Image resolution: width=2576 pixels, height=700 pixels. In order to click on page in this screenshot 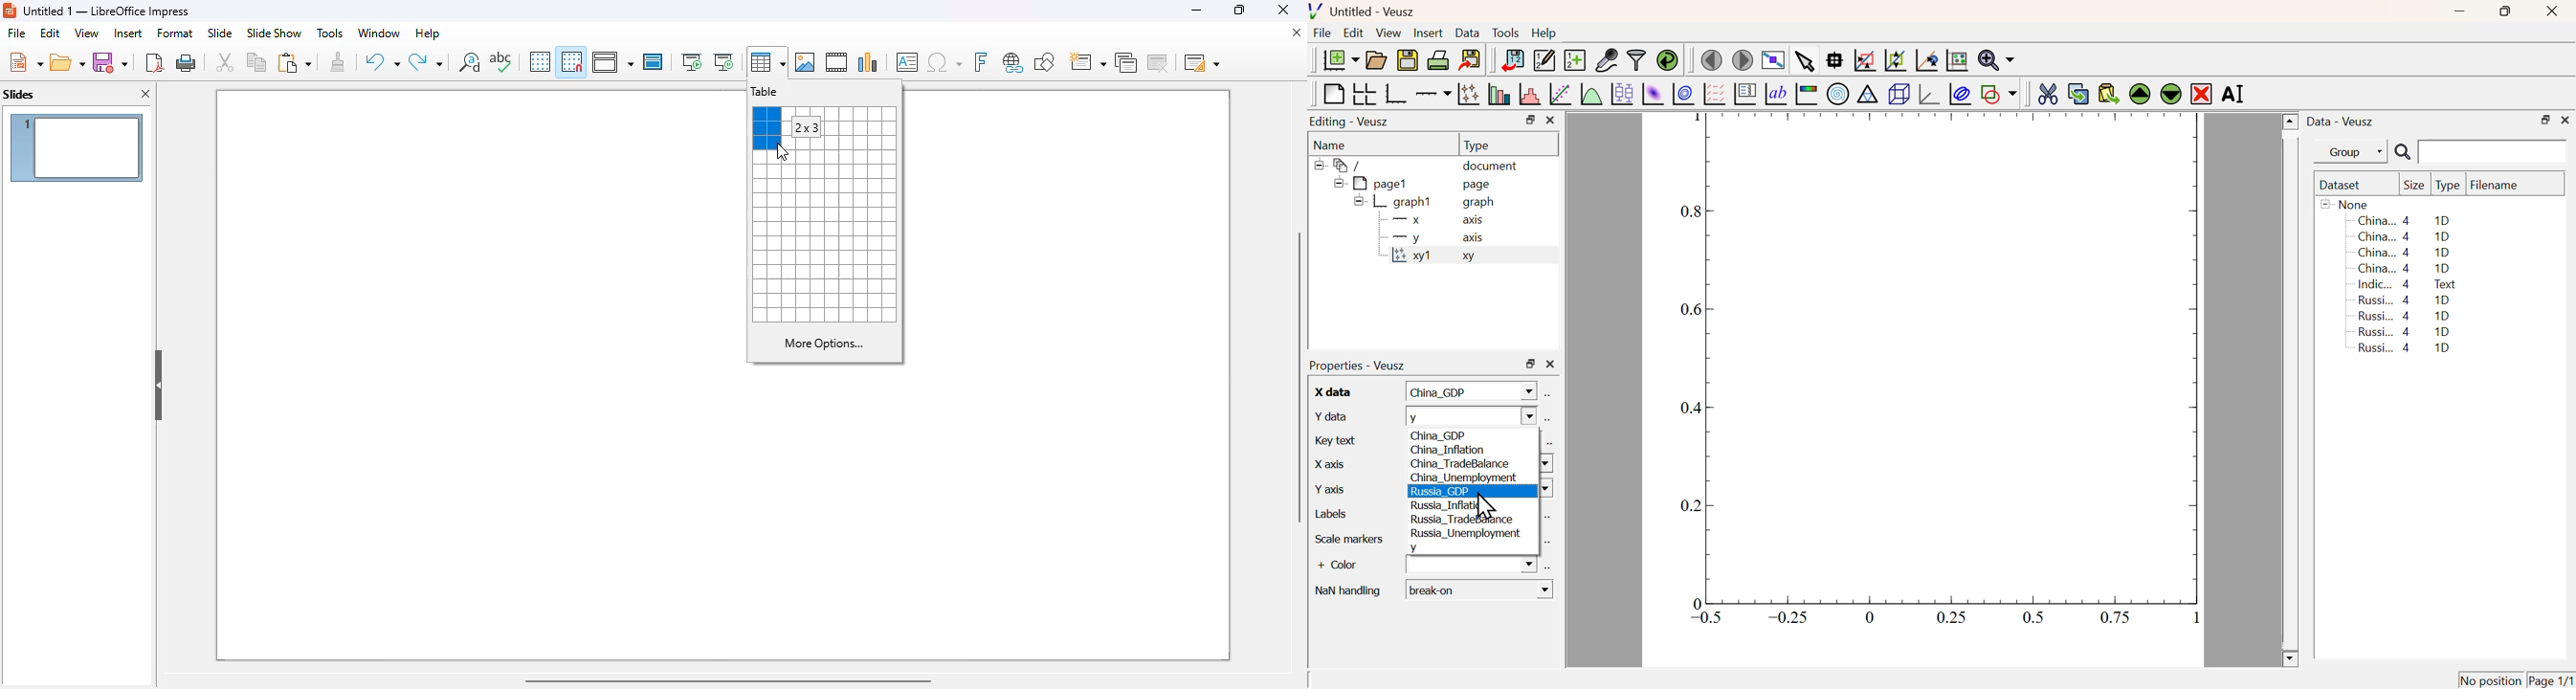, I will do `click(1479, 184)`.